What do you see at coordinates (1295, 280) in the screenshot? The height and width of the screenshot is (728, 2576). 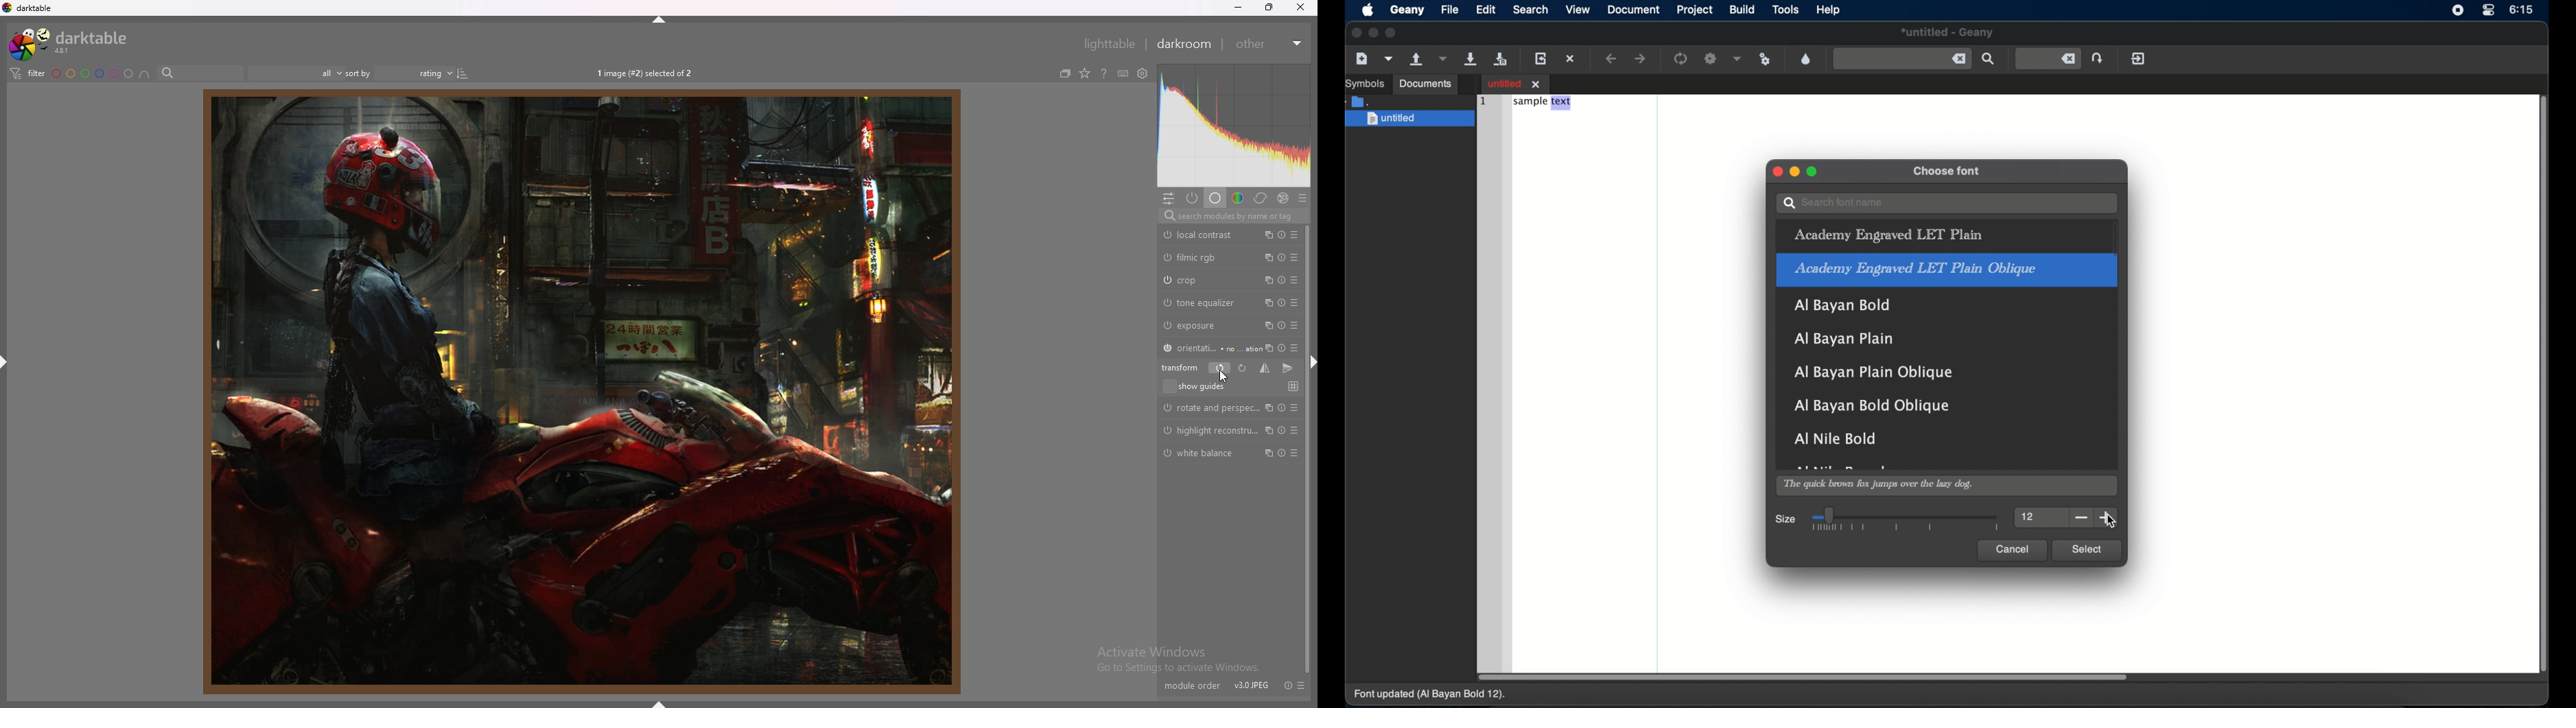 I see `presets` at bounding box center [1295, 280].